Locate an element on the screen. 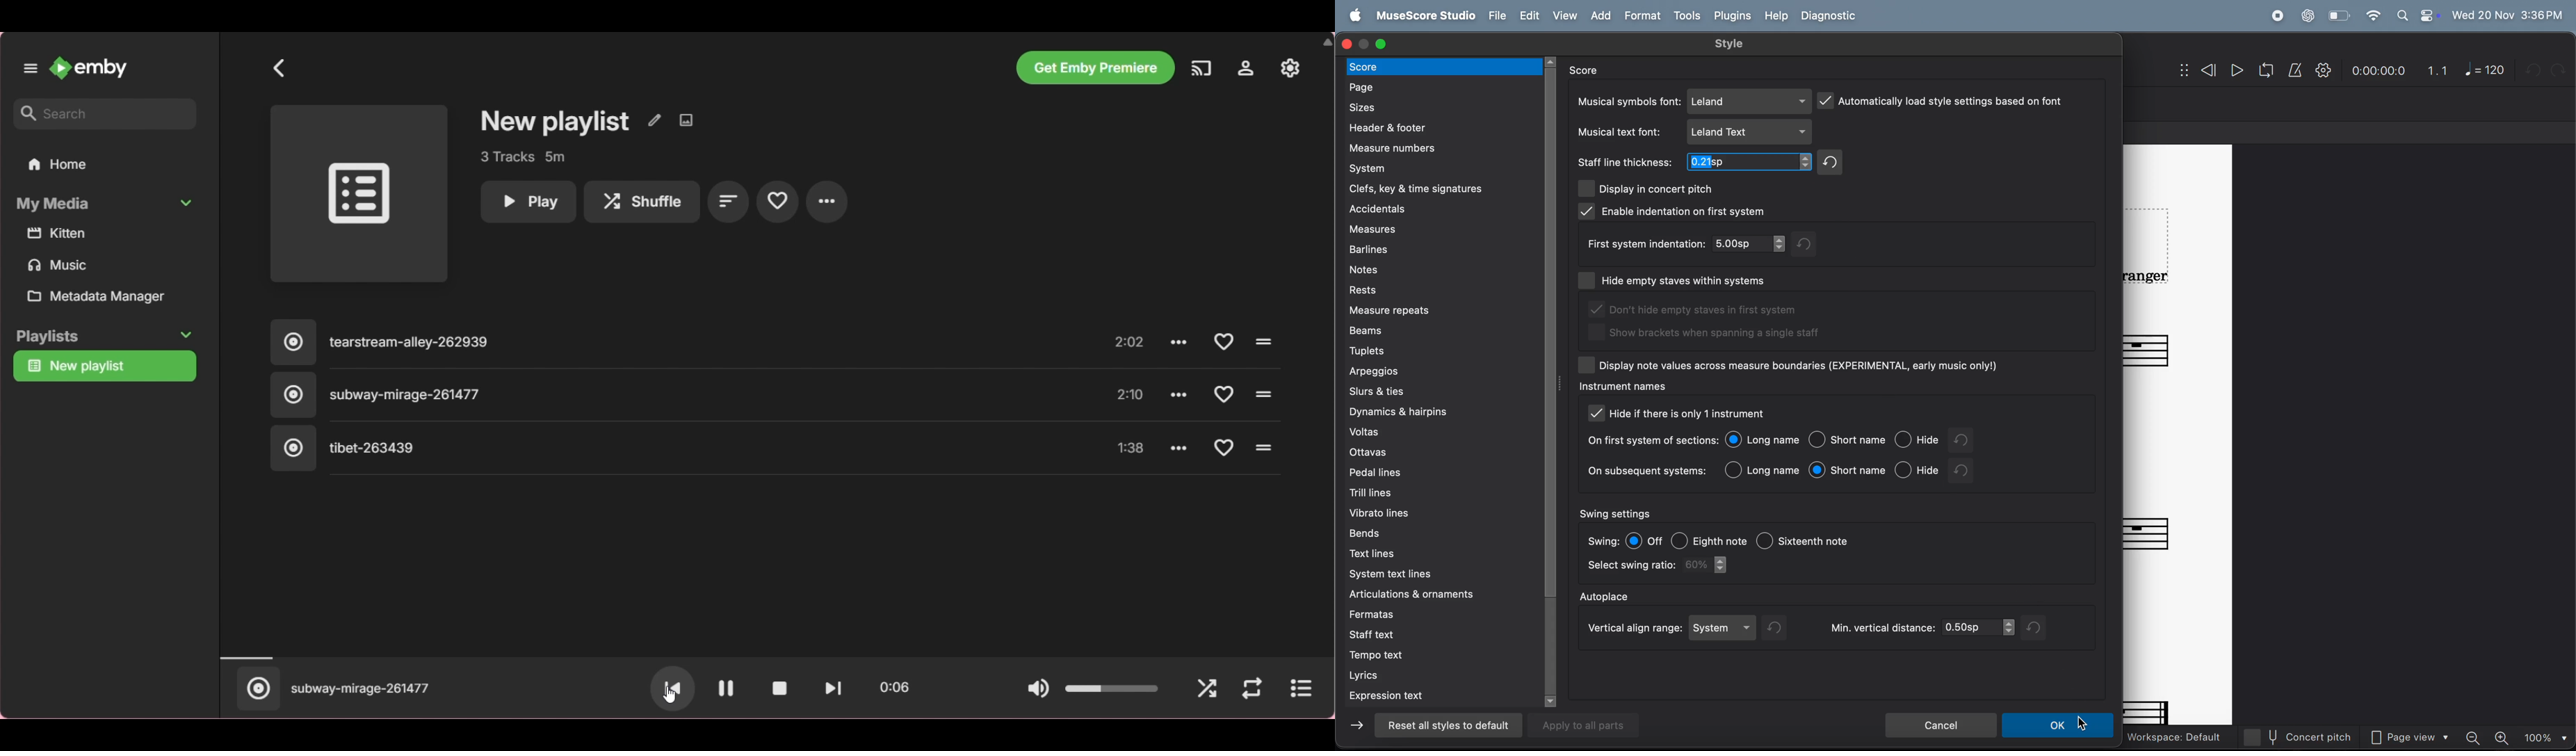 This screenshot has height=756, width=2576. settings is located at coordinates (2324, 71).